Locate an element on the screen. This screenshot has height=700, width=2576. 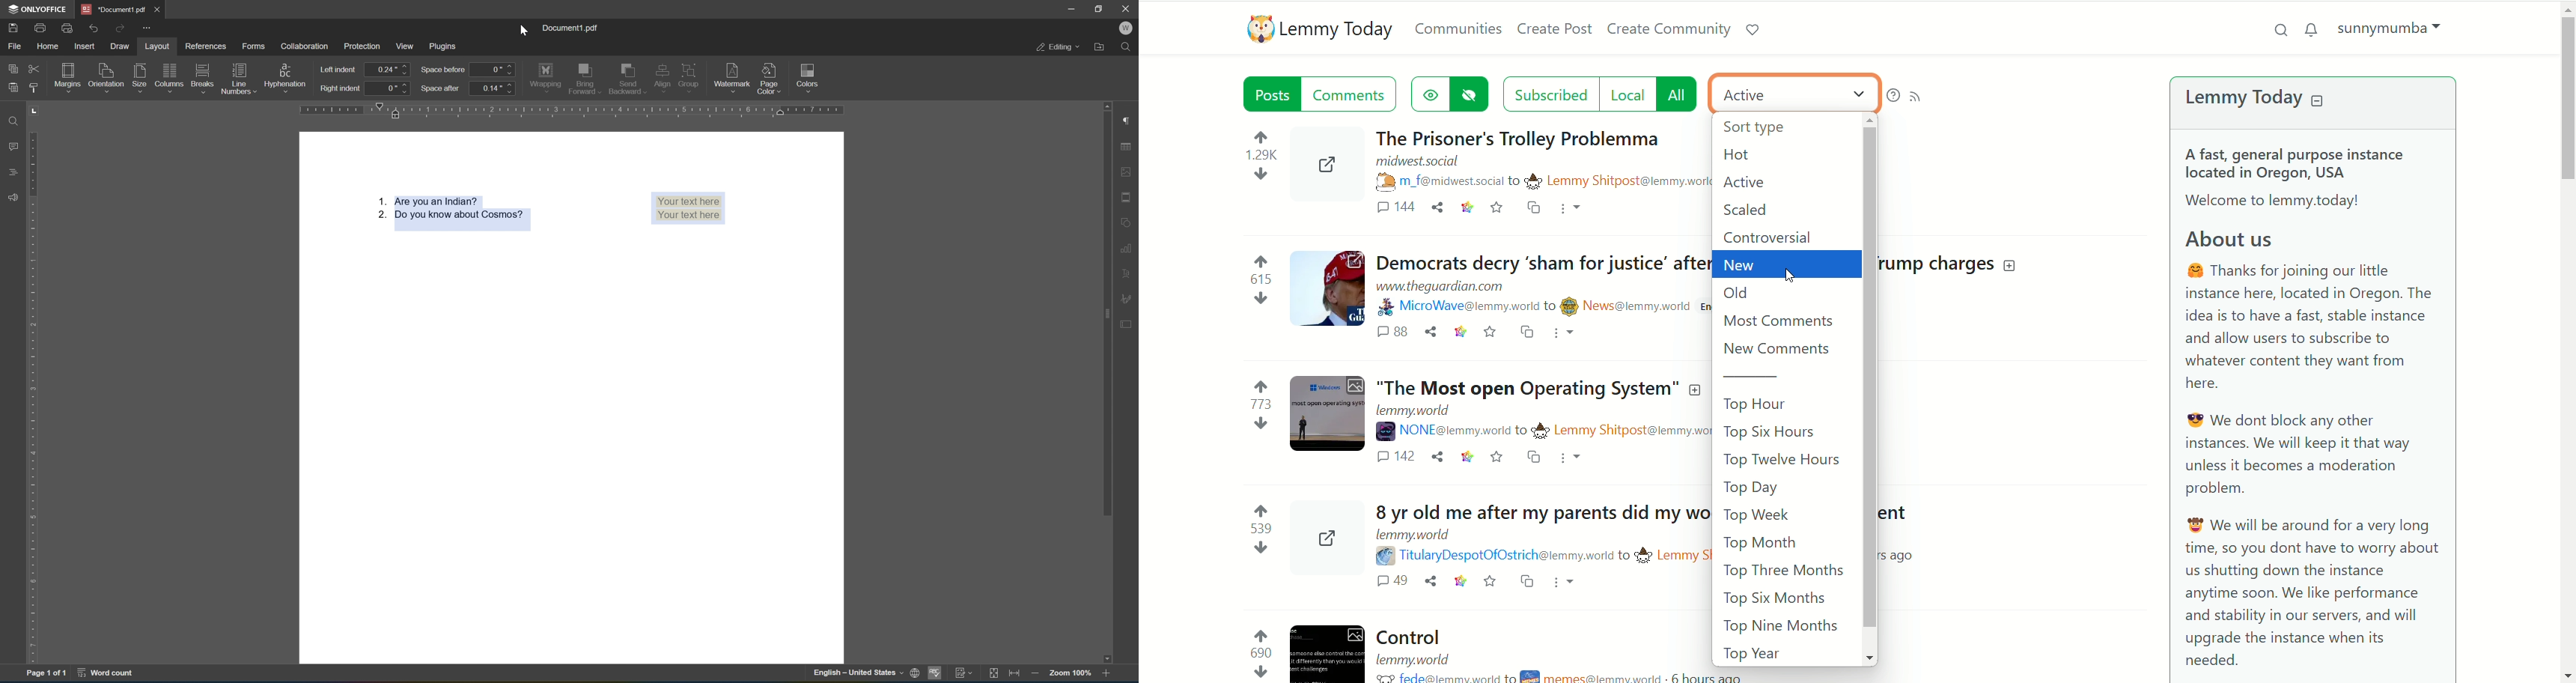
share is located at coordinates (1429, 583).